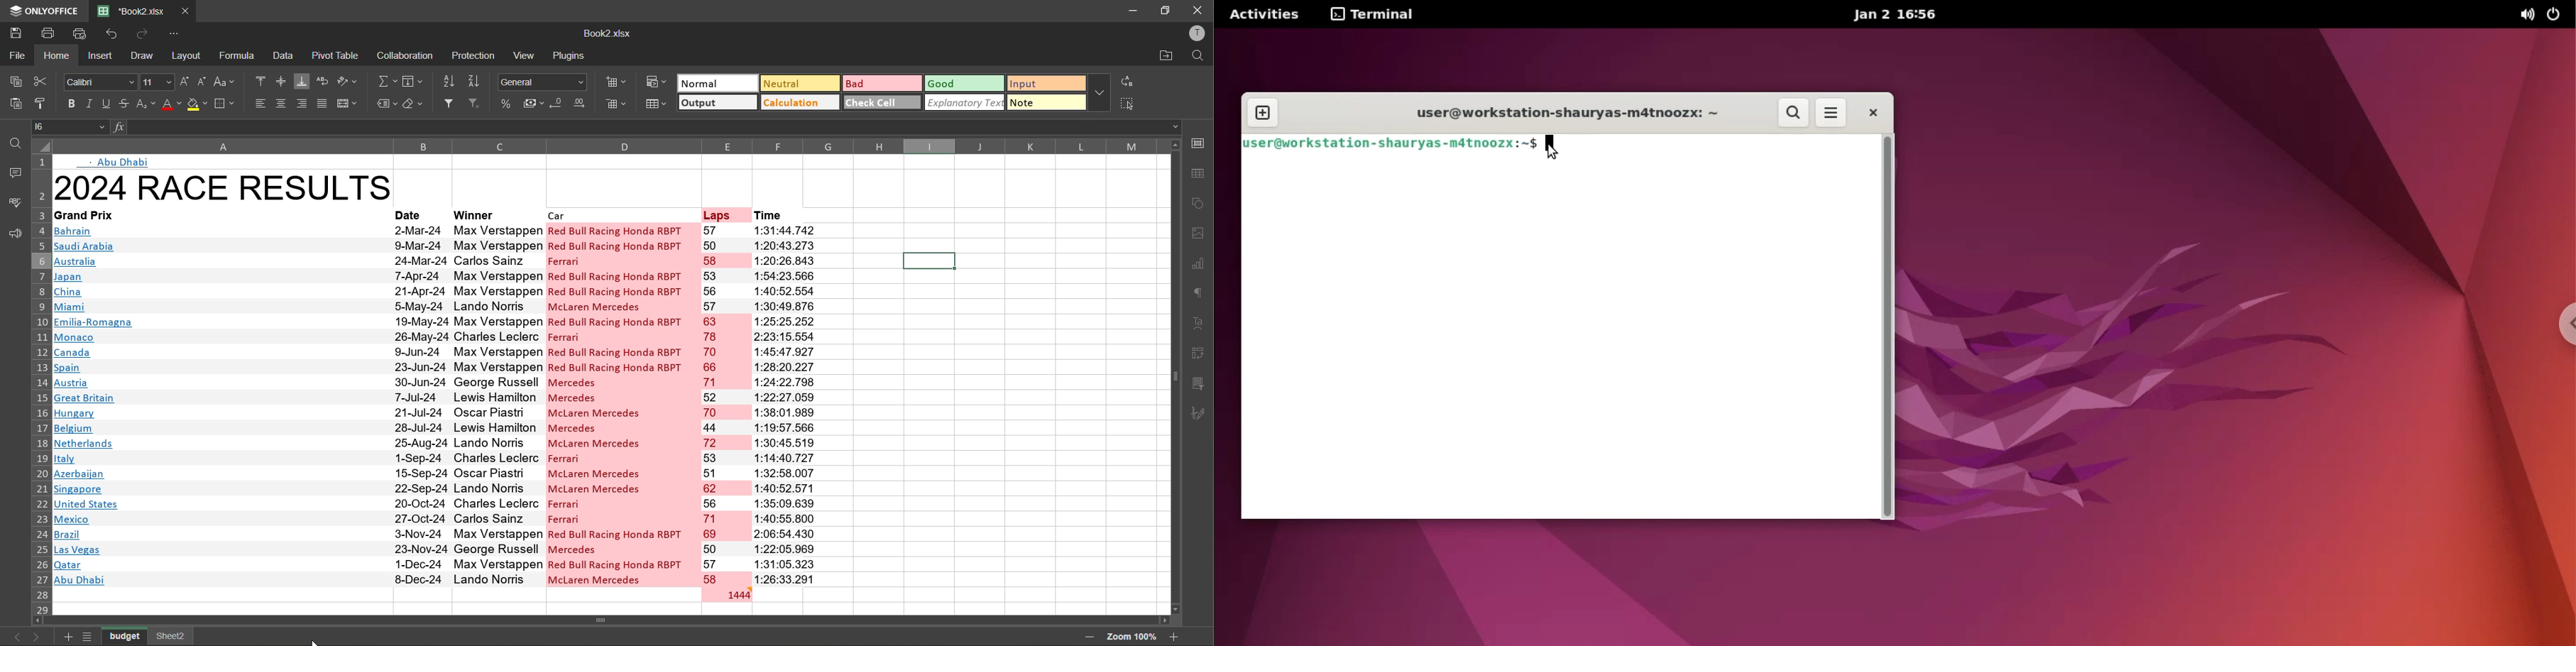 The height and width of the screenshot is (672, 2576). I want to click on merge and center, so click(348, 104).